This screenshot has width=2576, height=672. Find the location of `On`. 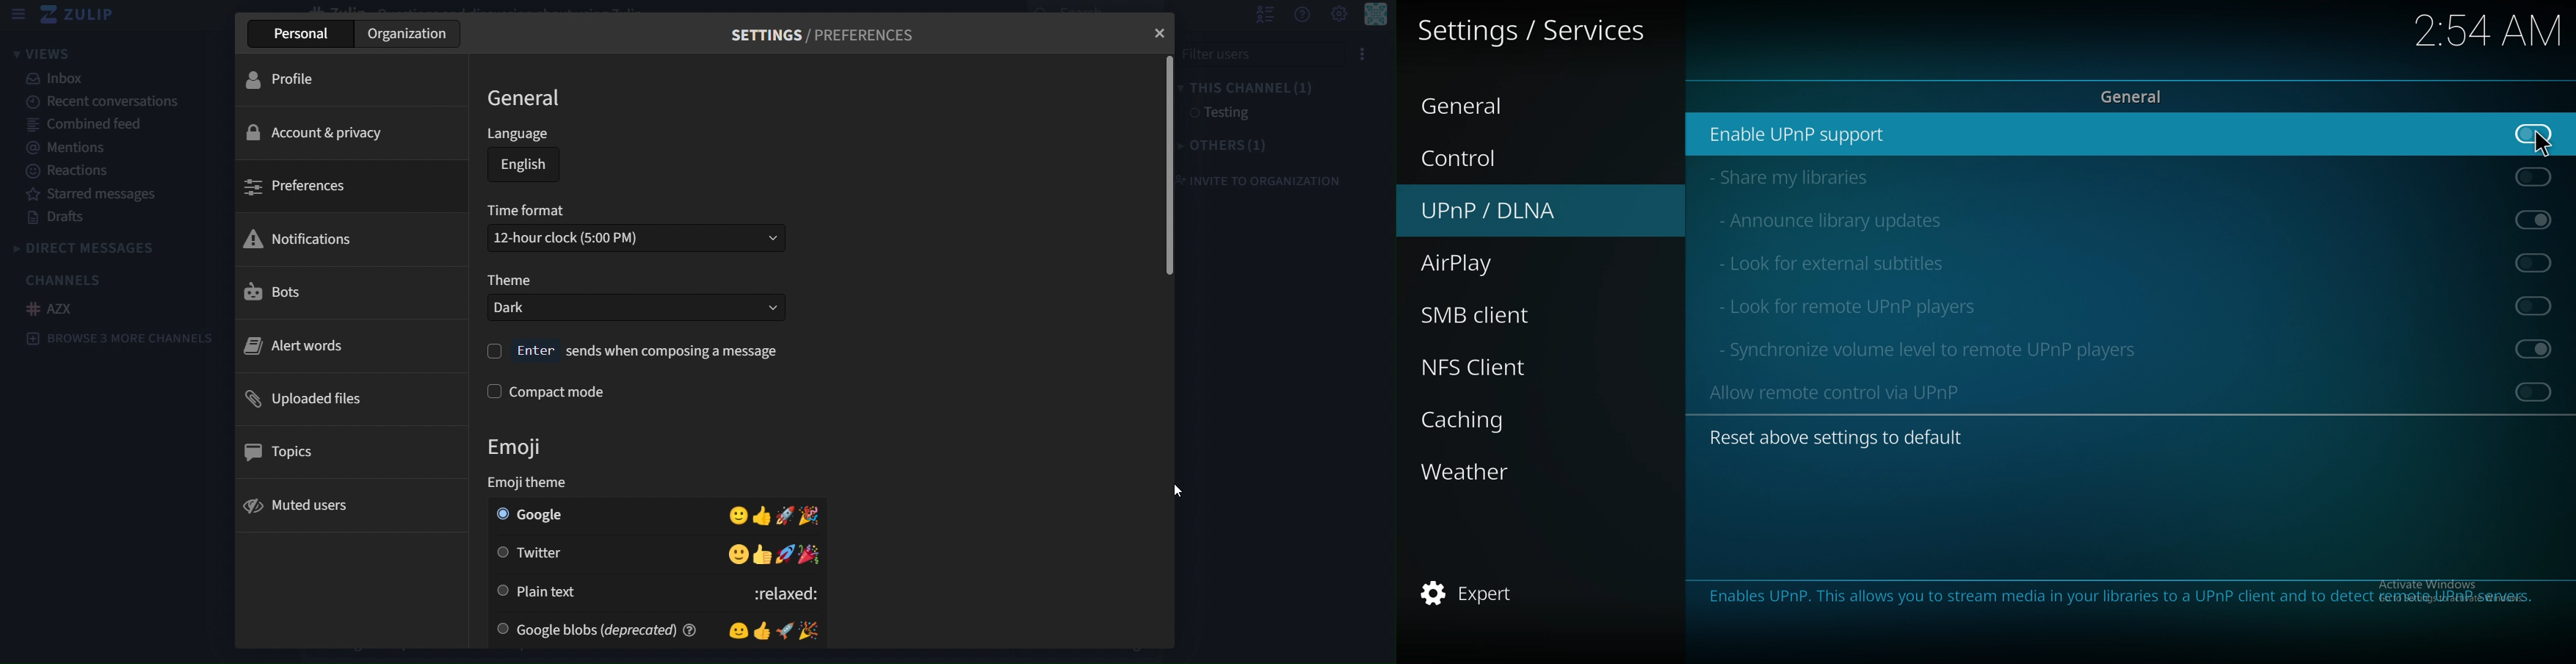

On is located at coordinates (2533, 348).